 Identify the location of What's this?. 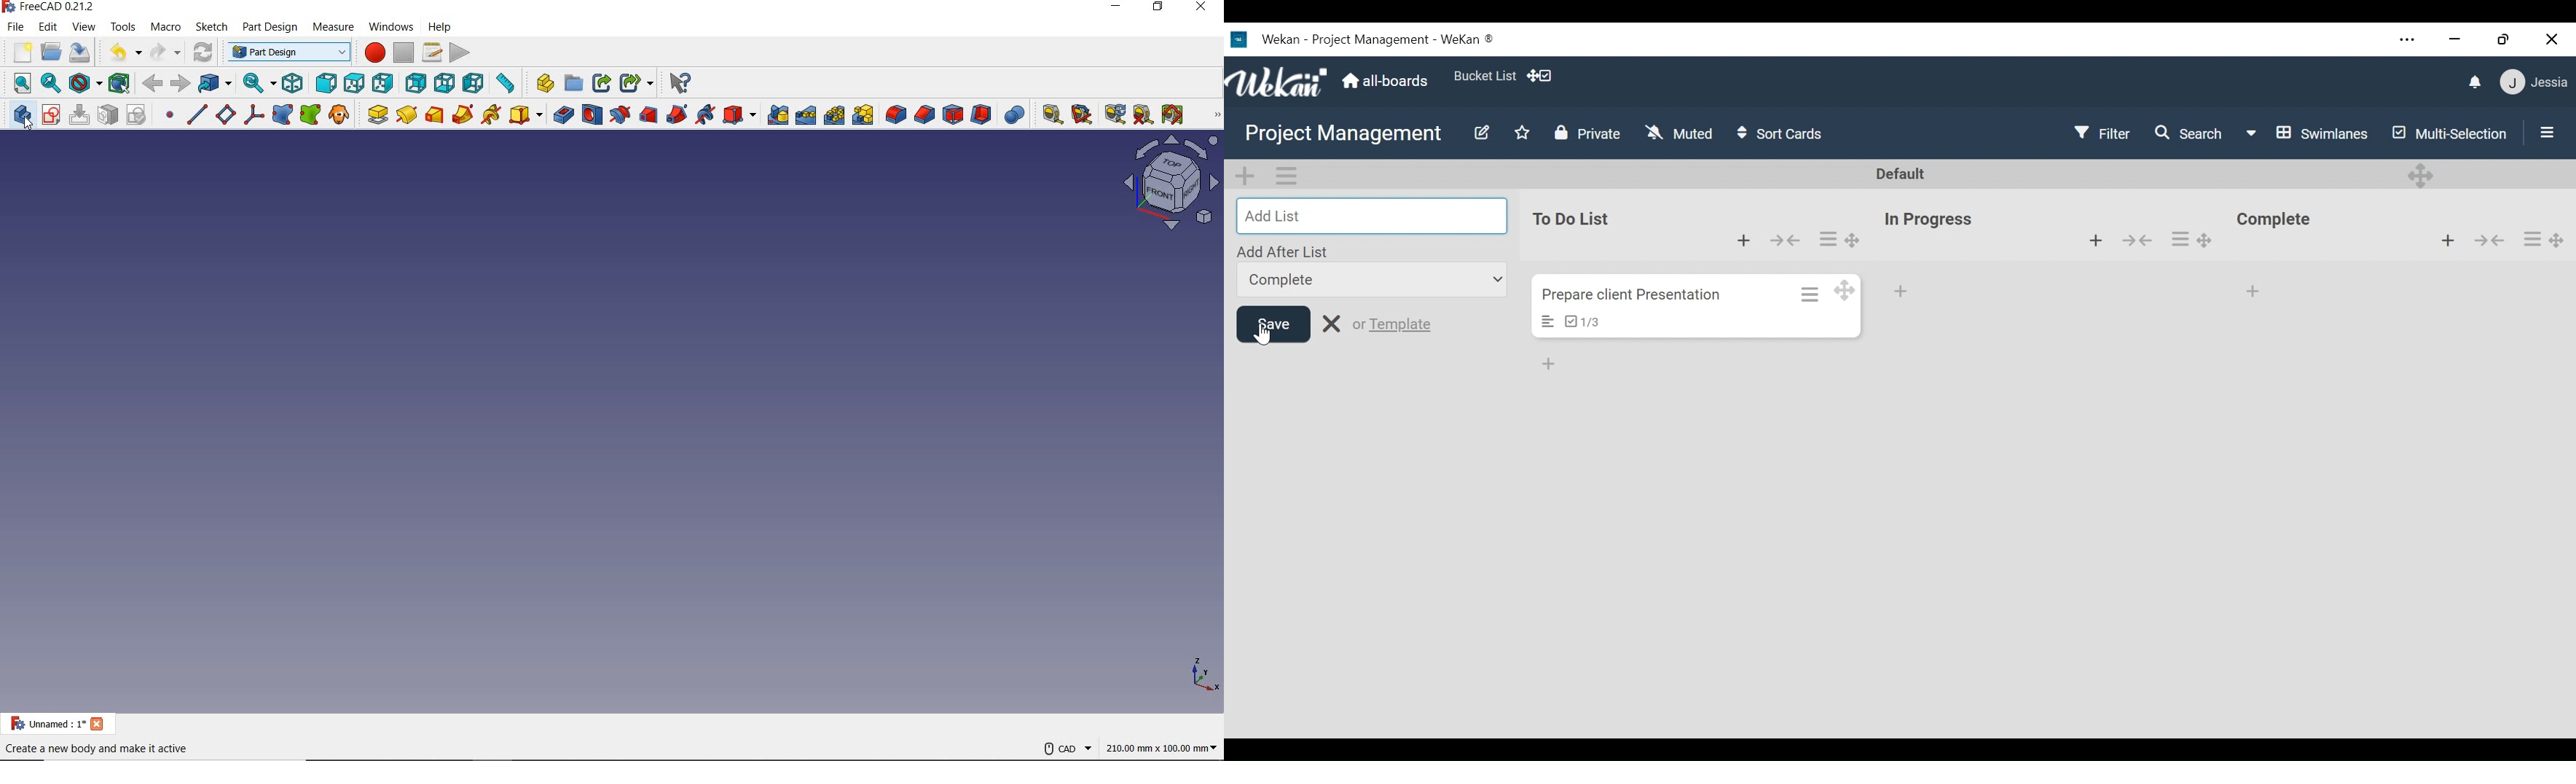
(681, 81).